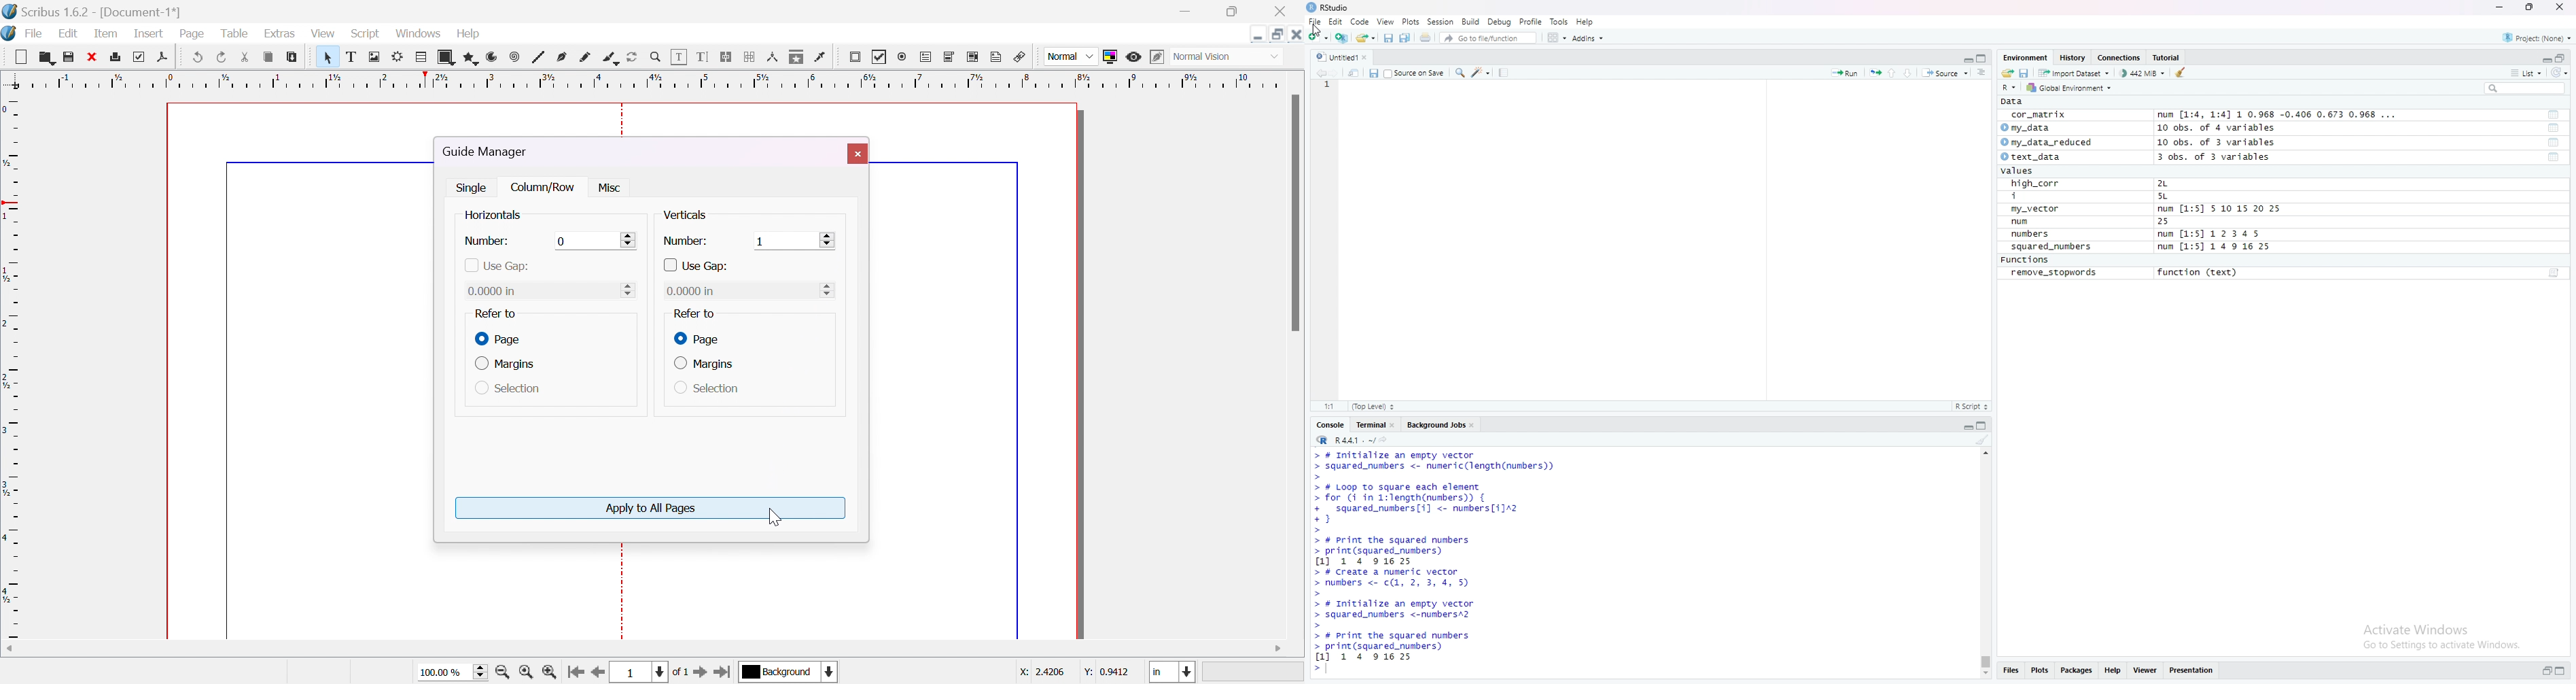 Image resolution: width=2576 pixels, height=700 pixels. Describe the element at coordinates (1972, 406) in the screenshot. I see `R Script` at that location.